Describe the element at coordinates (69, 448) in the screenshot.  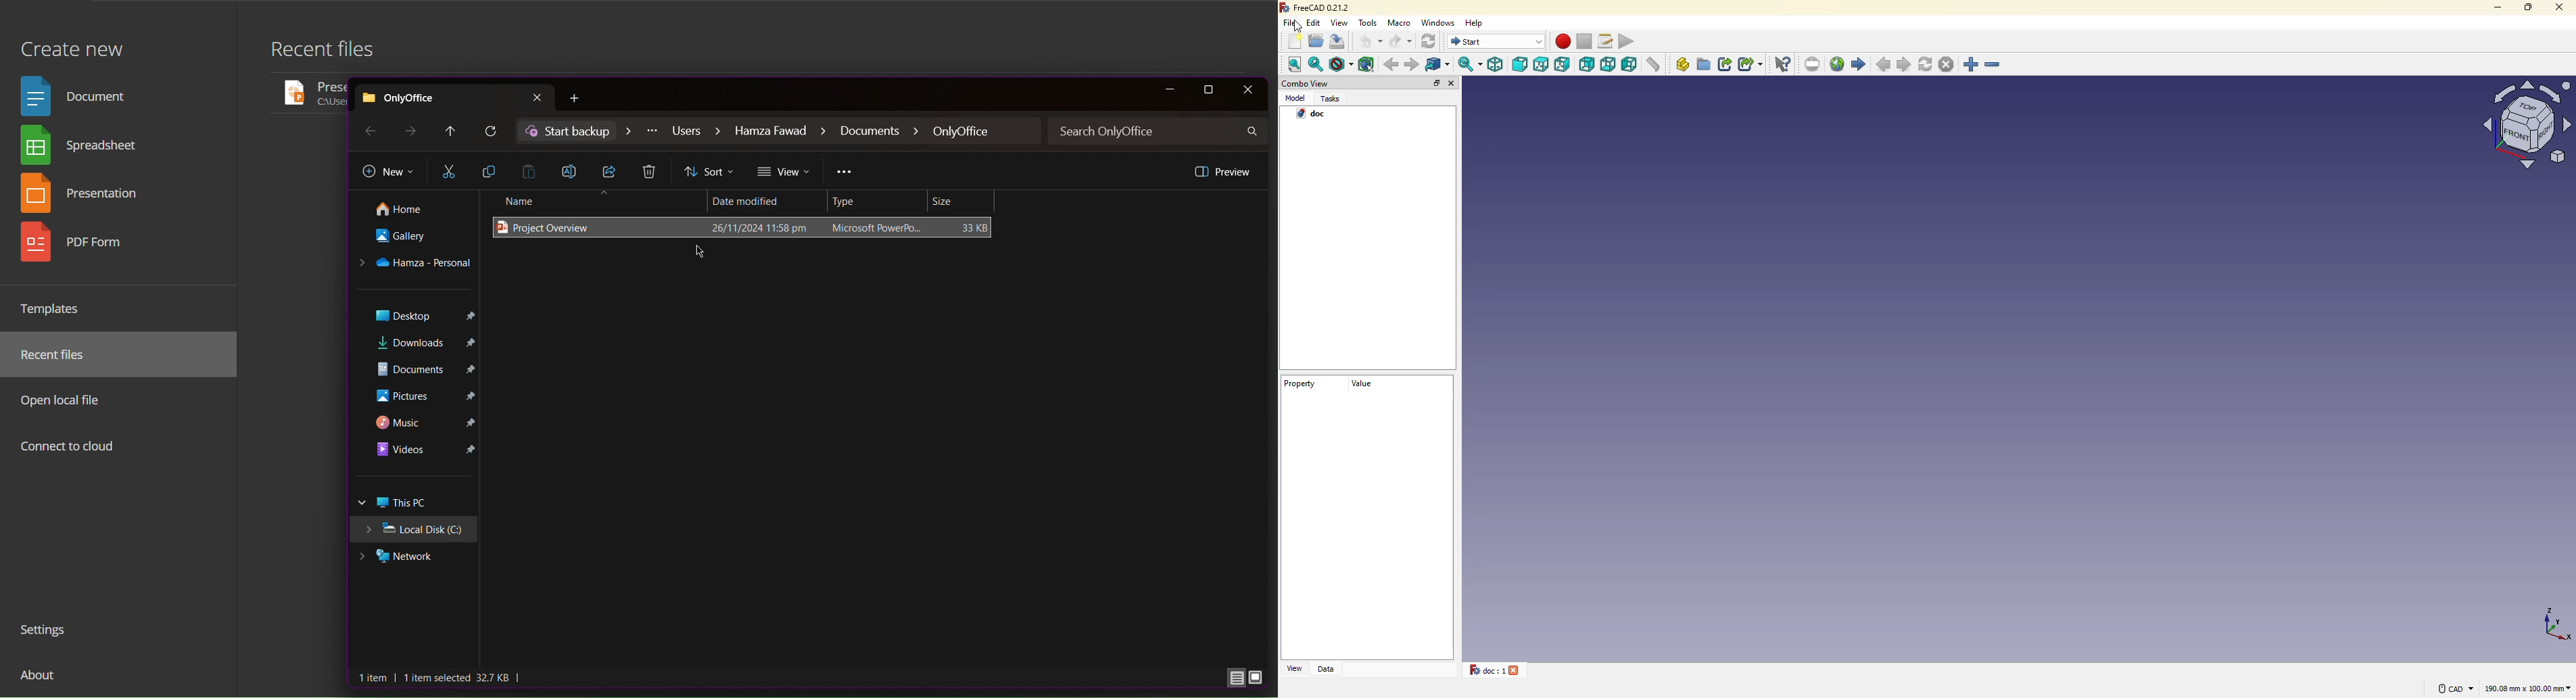
I see `Connect to Cloud` at that location.